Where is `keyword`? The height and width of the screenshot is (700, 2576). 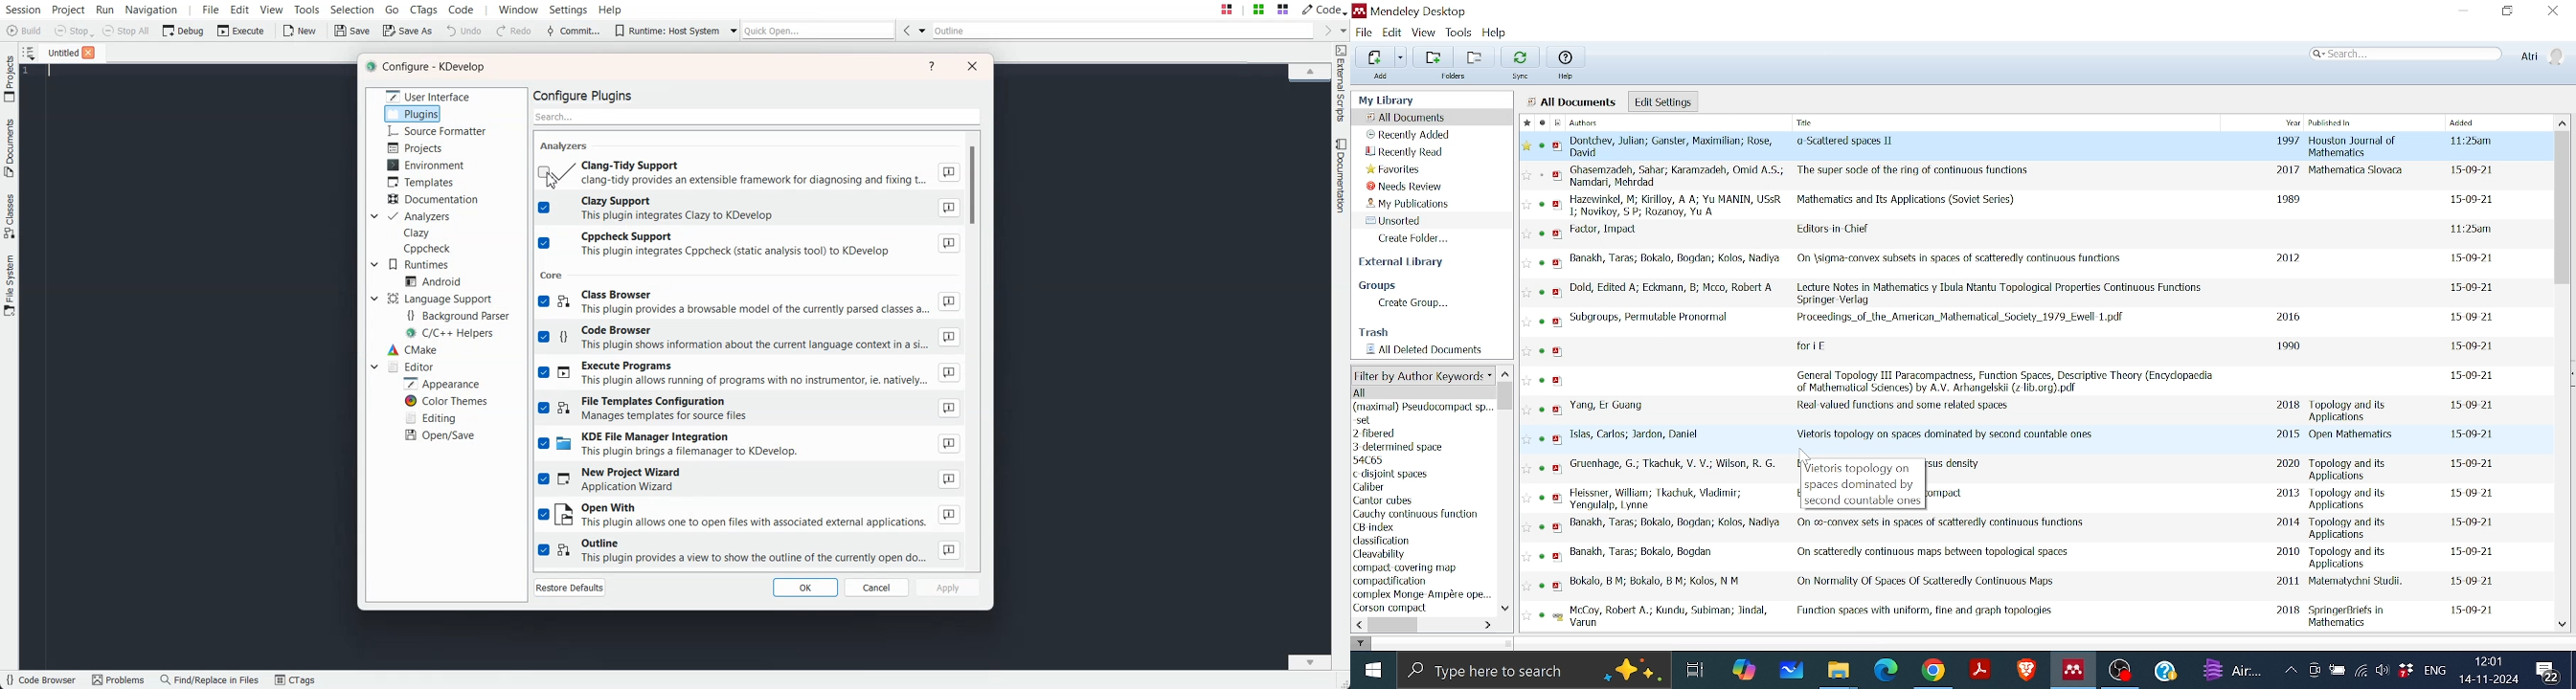 keyword is located at coordinates (1383, 542).